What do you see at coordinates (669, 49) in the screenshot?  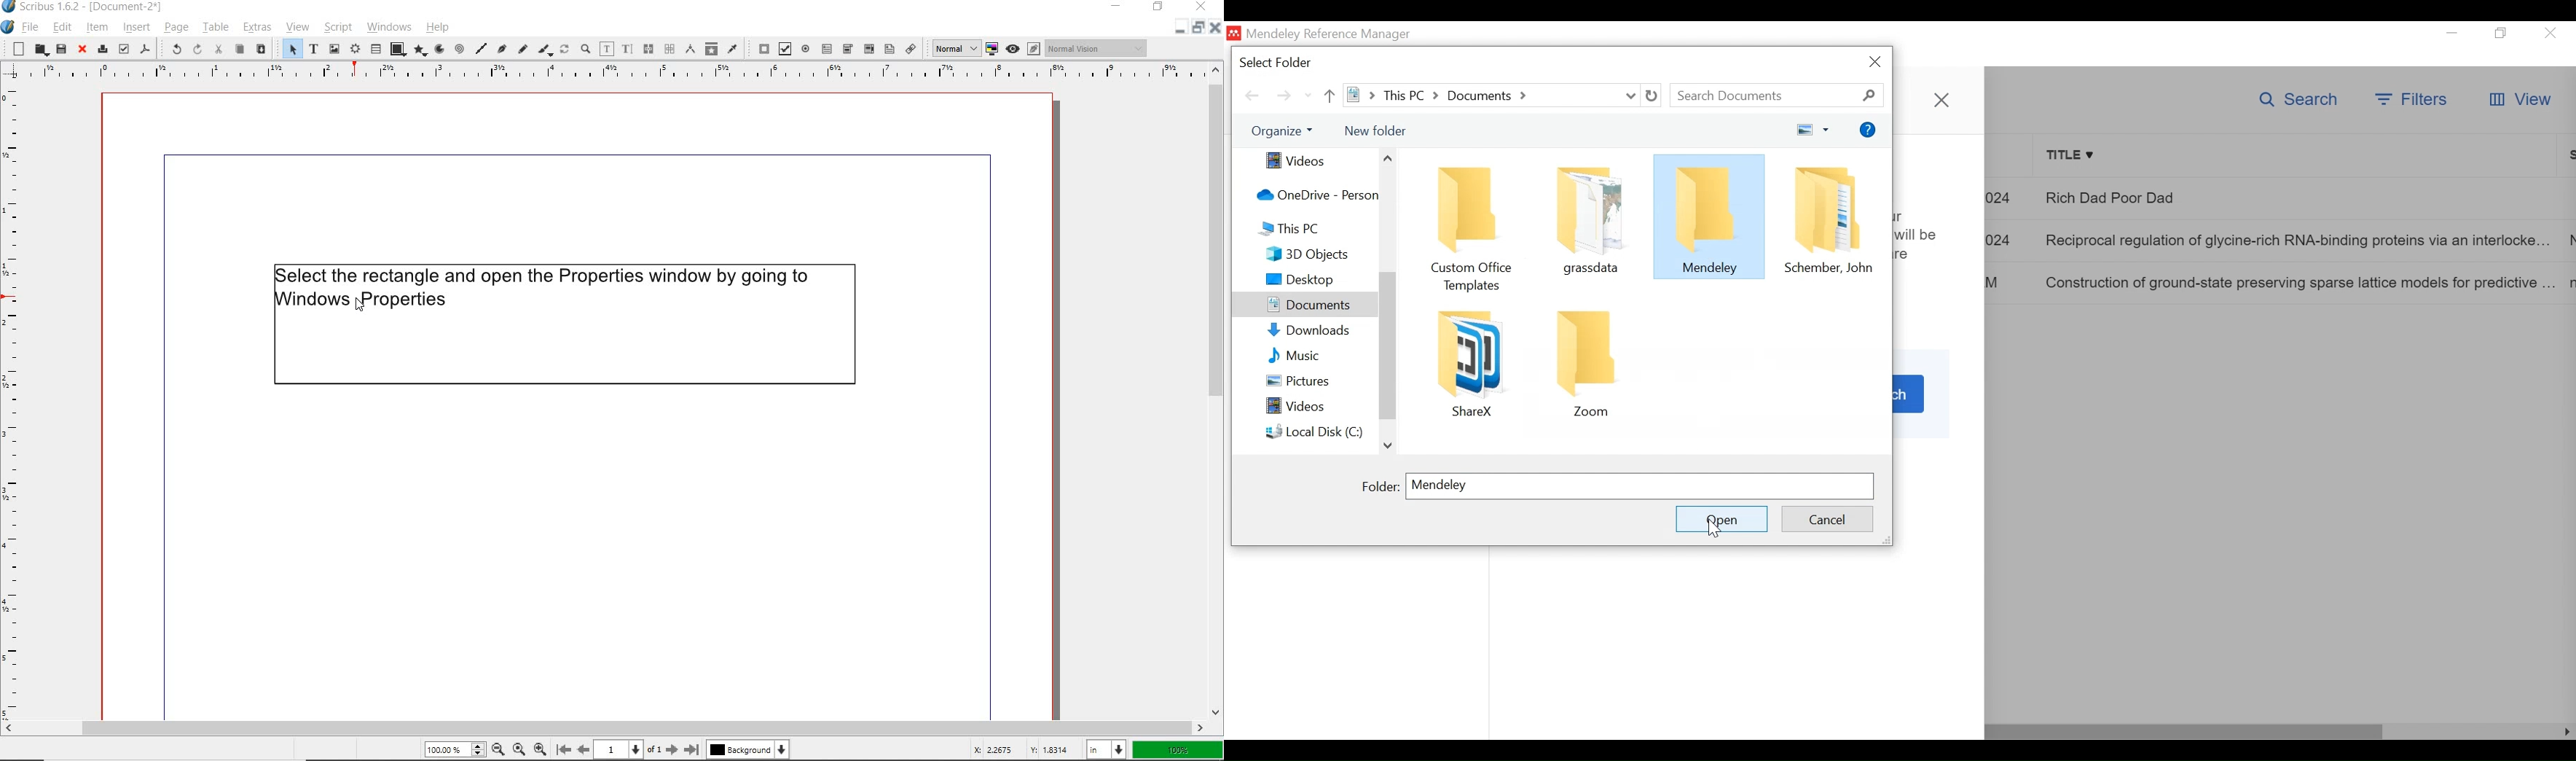 I see `unlink text frames` at bounding box center [669, 49].